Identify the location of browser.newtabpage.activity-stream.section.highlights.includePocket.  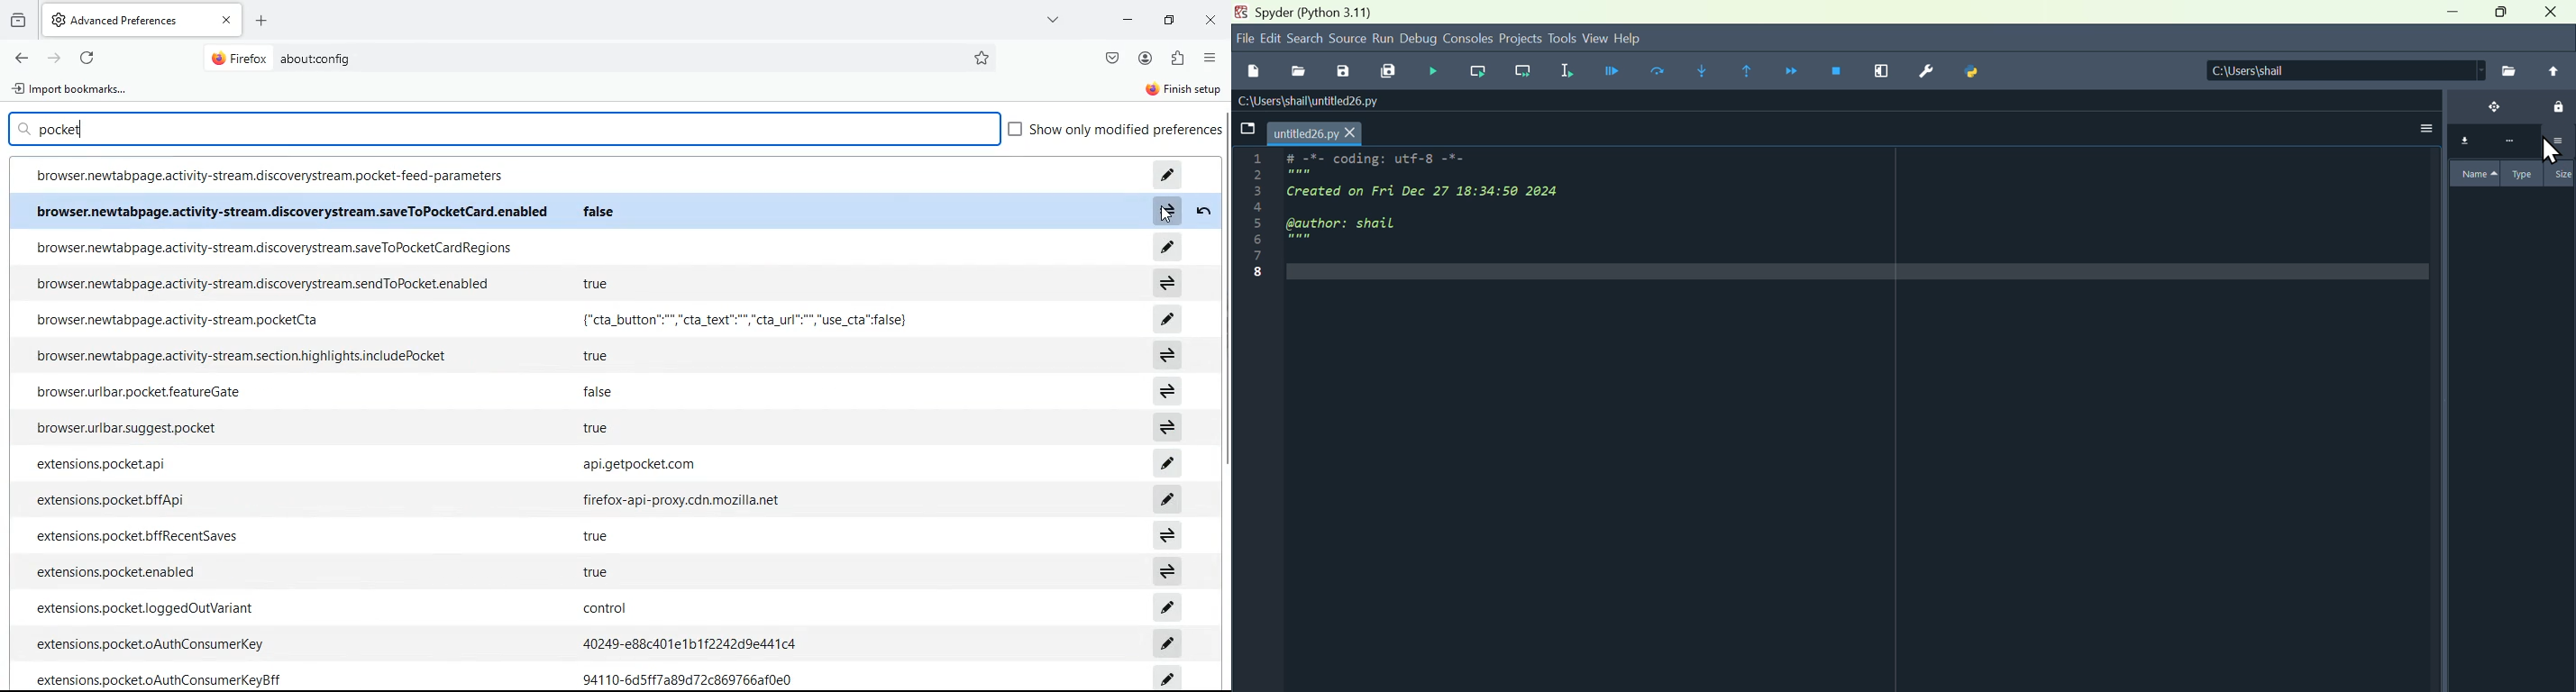
(238, 353).